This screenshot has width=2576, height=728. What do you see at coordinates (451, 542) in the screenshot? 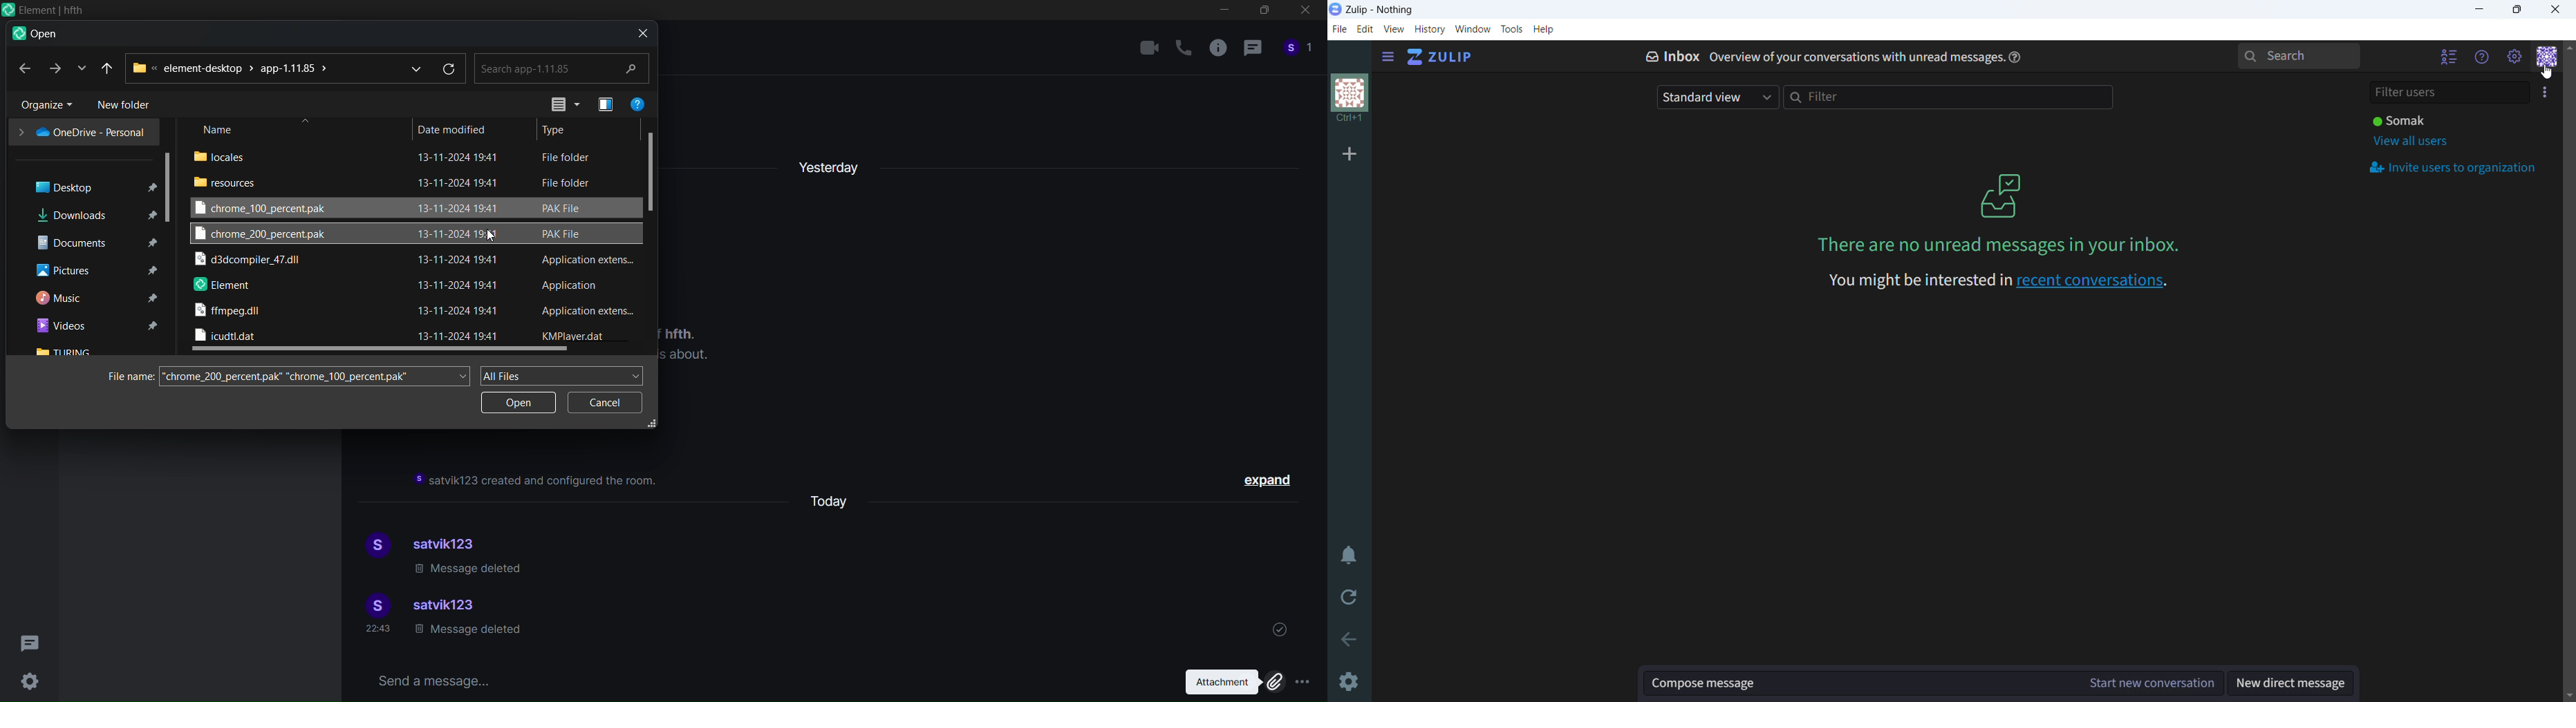
I see `satvik123` at bounding box center [451, 542].